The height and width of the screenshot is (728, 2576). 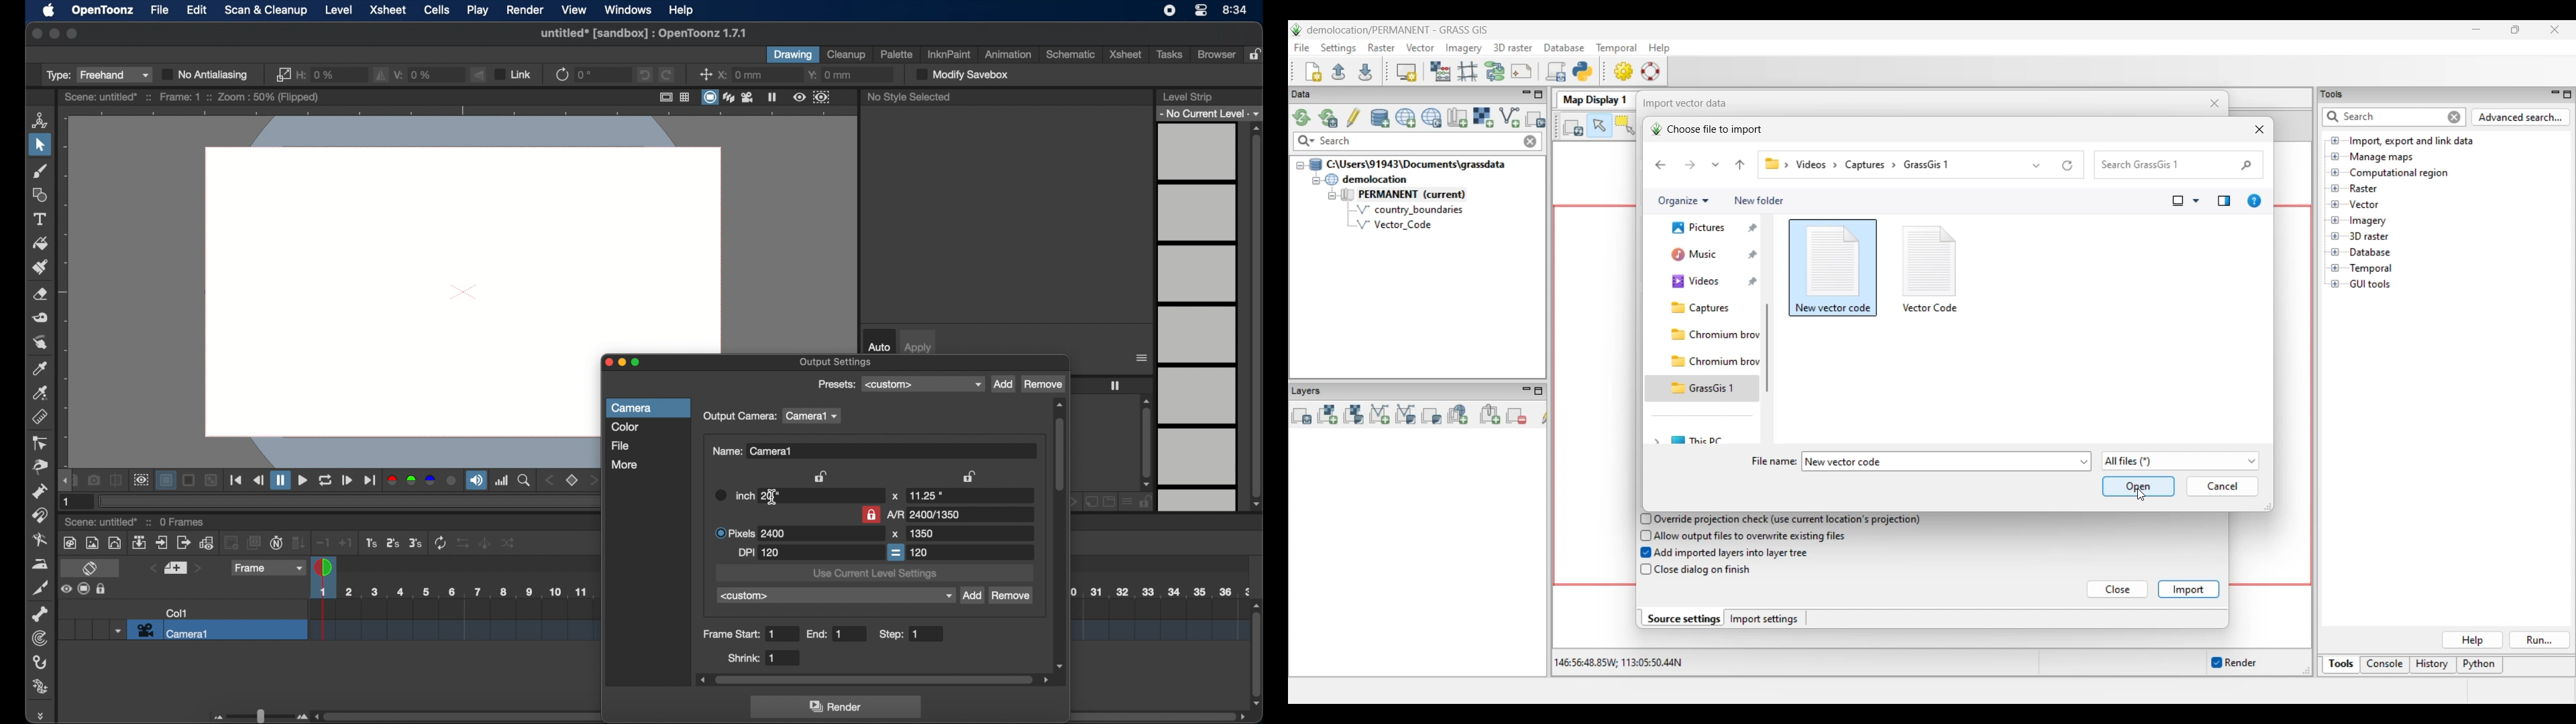 I want to click on view, so click(x=574, y=9).